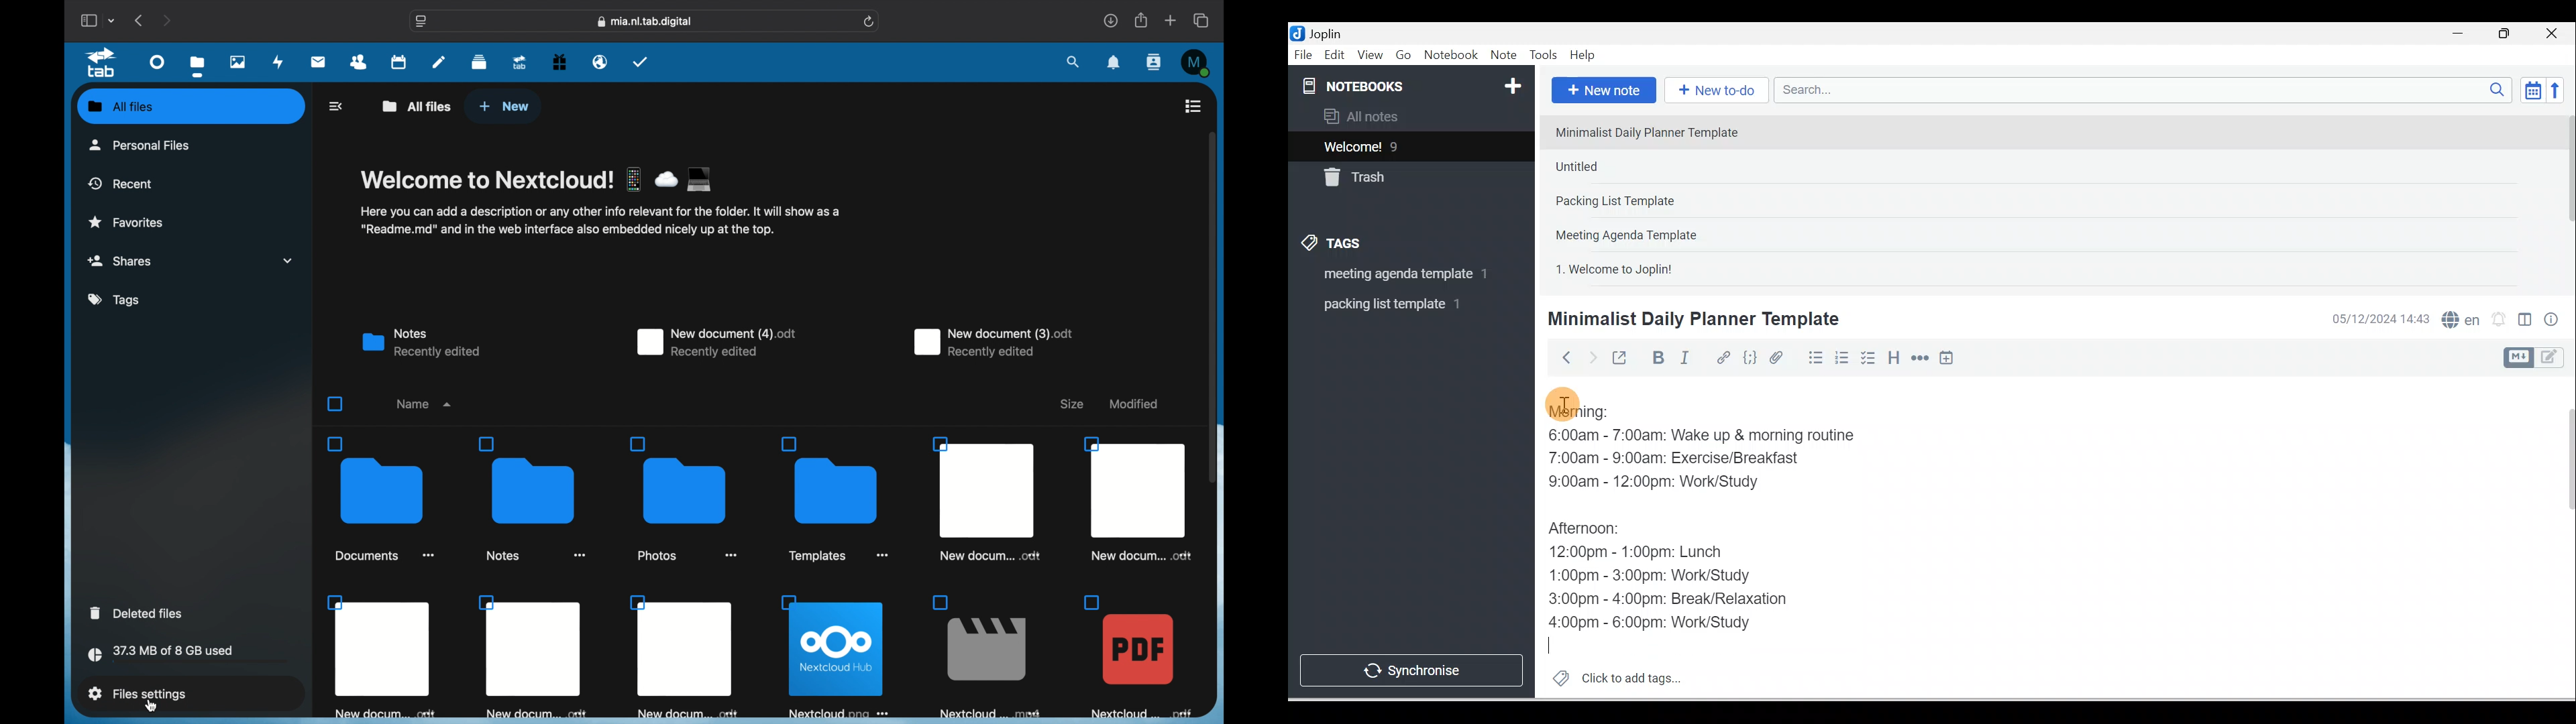  Describe the element at coordinates (1946, 359) in the screenshot. I see `Insert time` at that location.